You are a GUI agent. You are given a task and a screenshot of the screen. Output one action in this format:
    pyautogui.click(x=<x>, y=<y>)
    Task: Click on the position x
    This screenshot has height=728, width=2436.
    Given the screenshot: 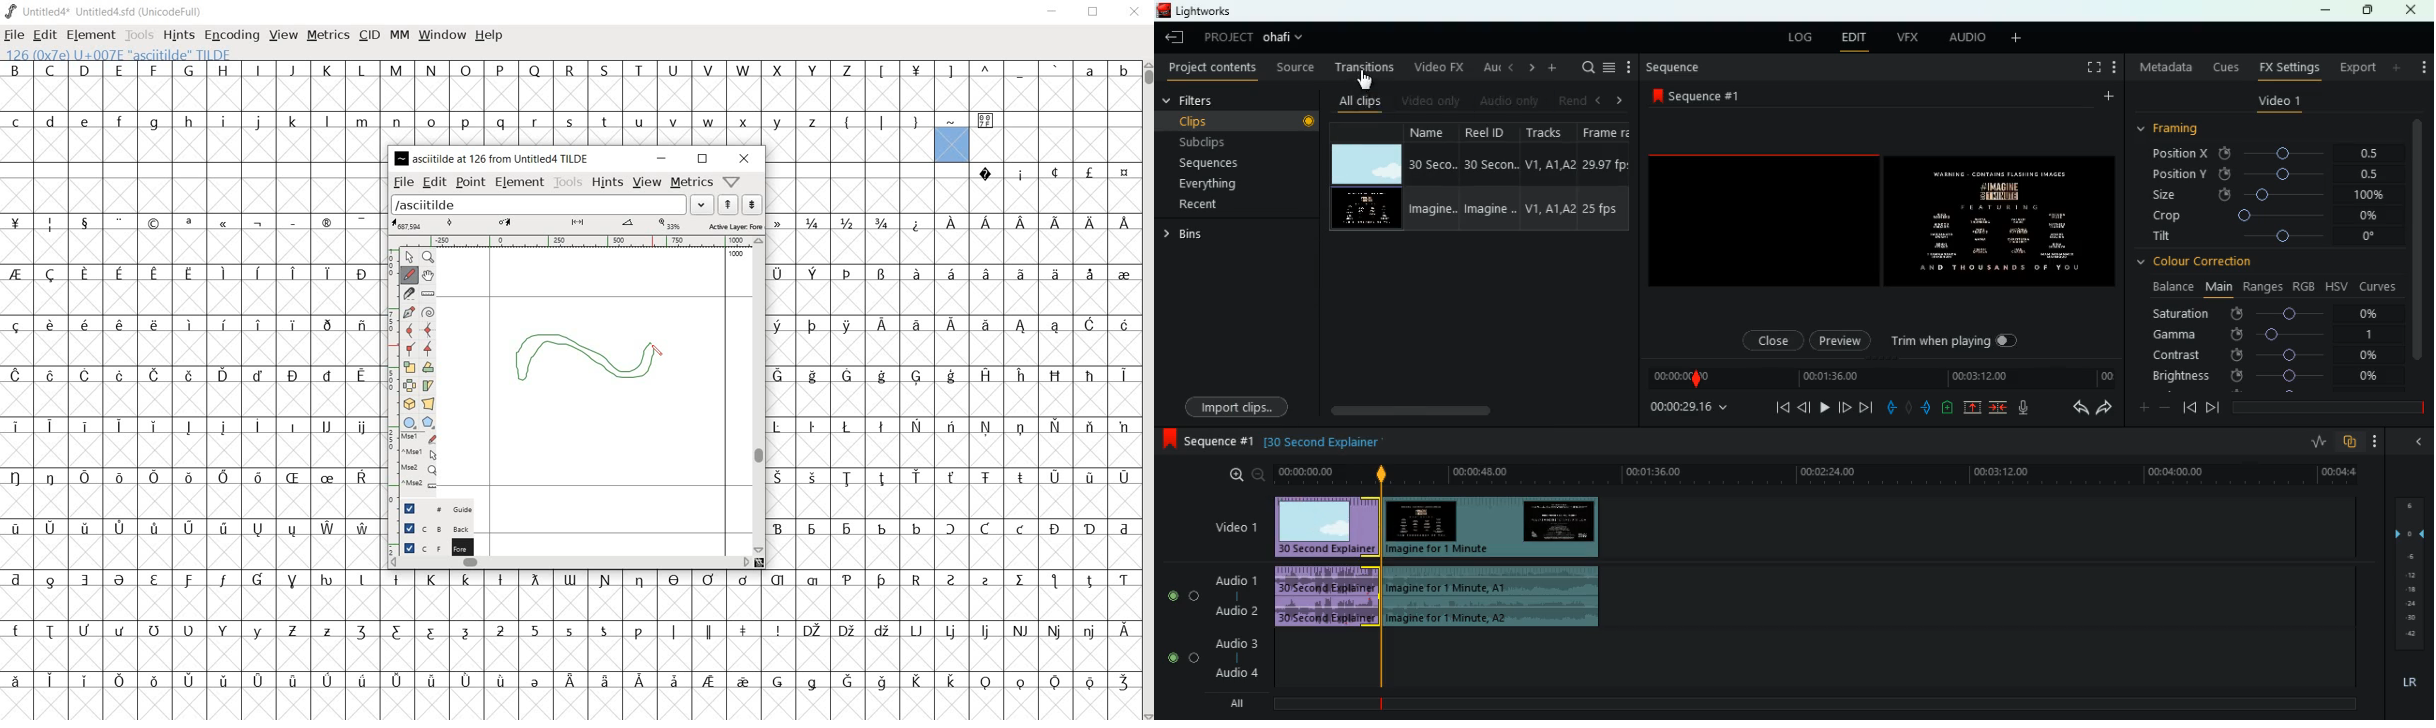 What is the action you would take?
    pyautogui.click(x=2276, y=154)
    